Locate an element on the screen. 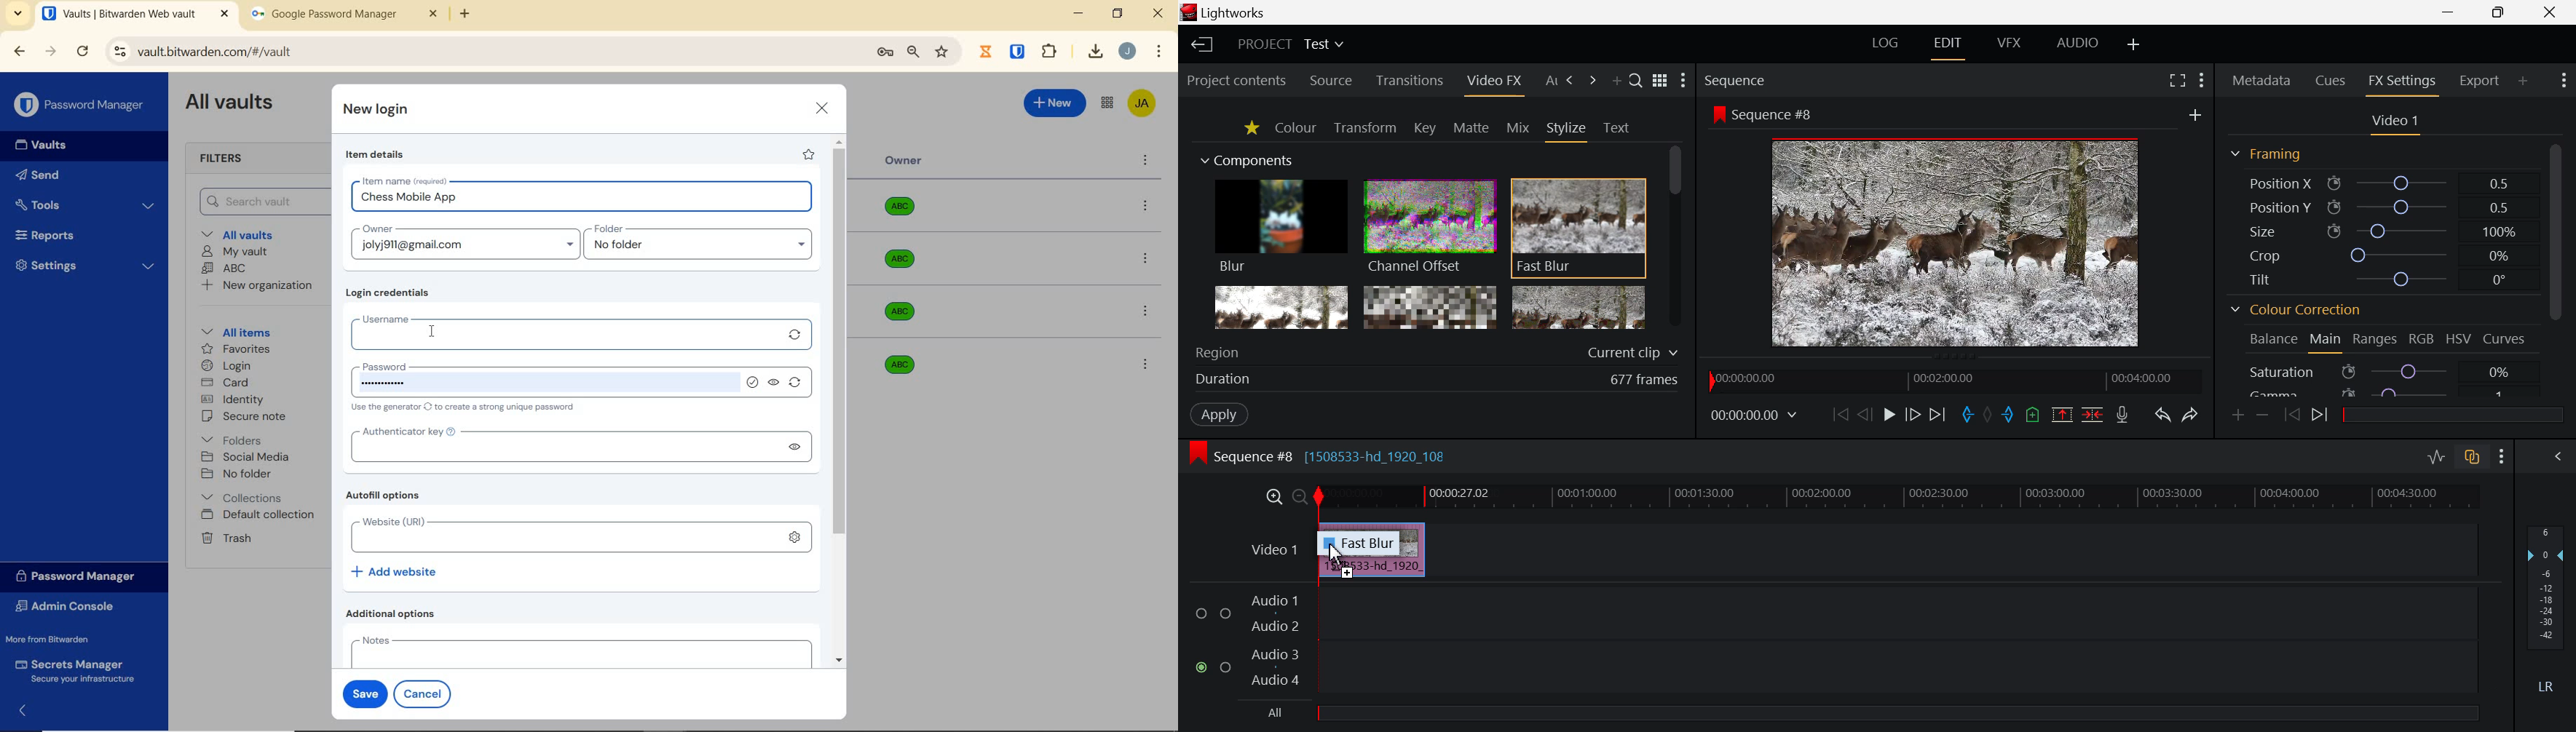 Image resolution: width=2576 pixels, height=756 pixels. Close is located at coordinates (2549, 12).